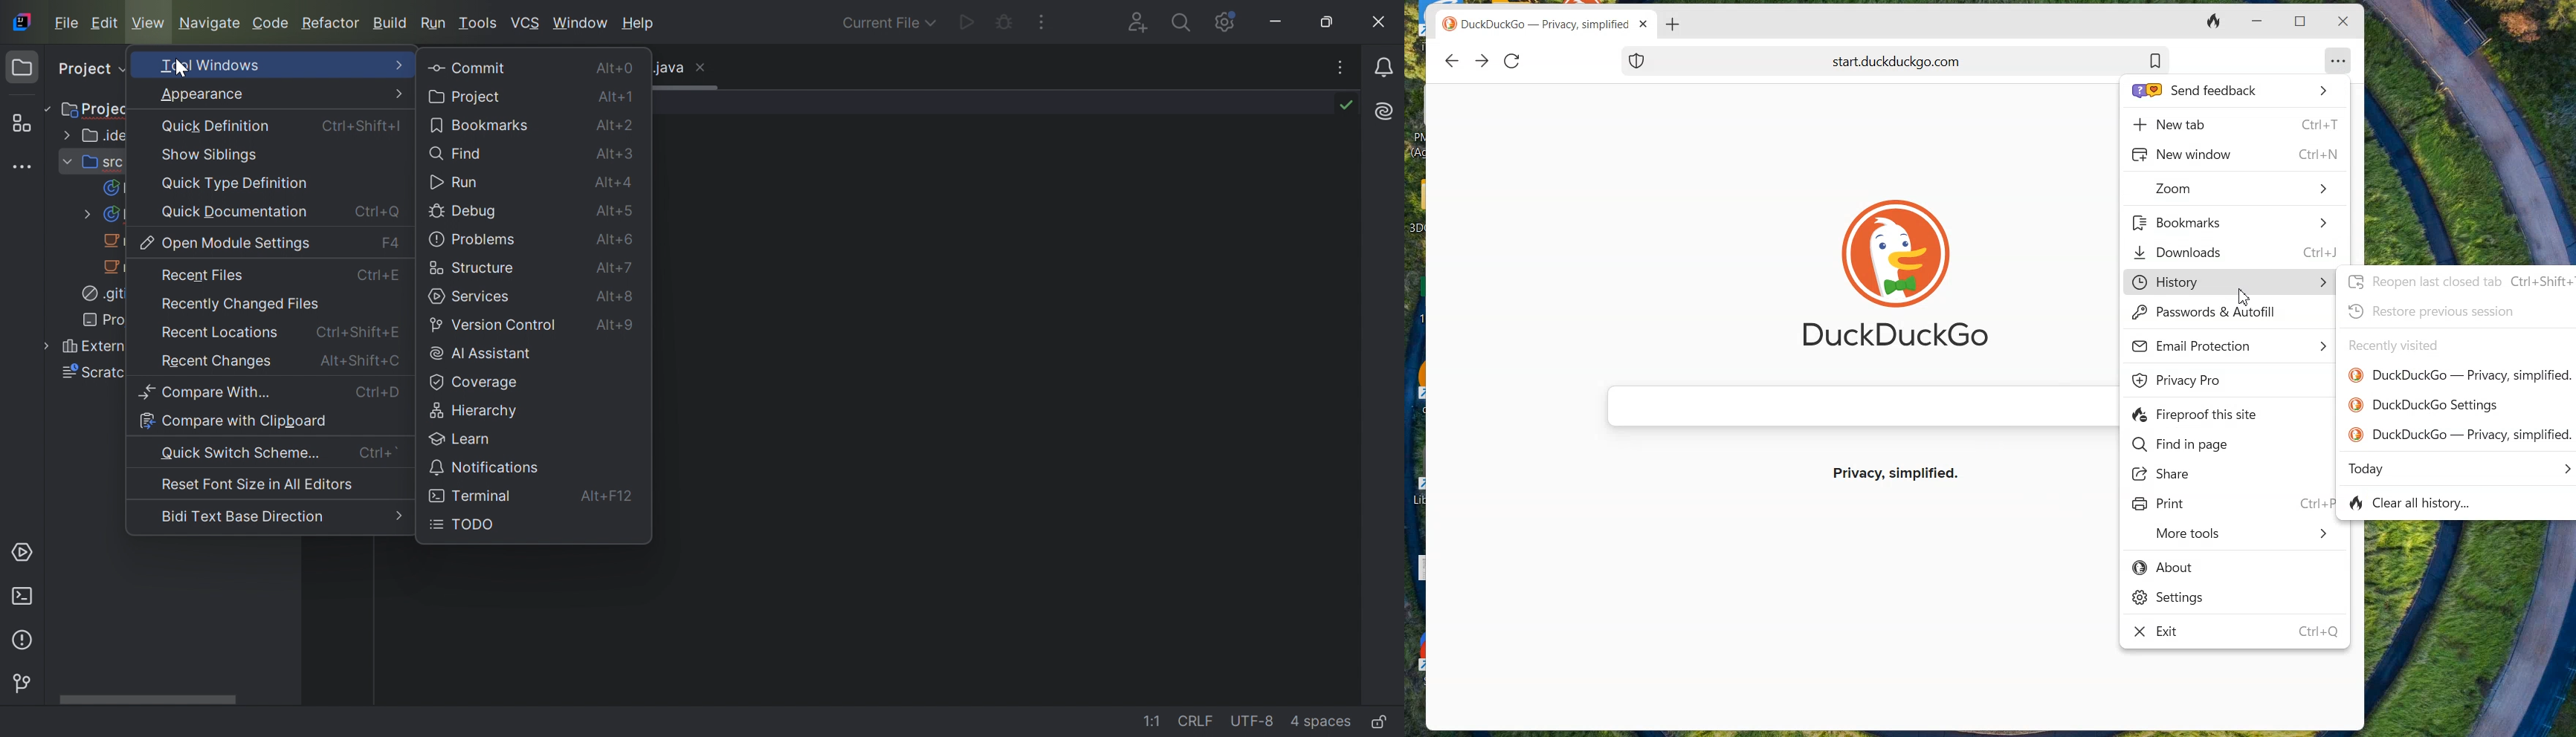  Describe the element at coordinates (211, 155) in the screenshot. I see `Show Siblings` at that location.